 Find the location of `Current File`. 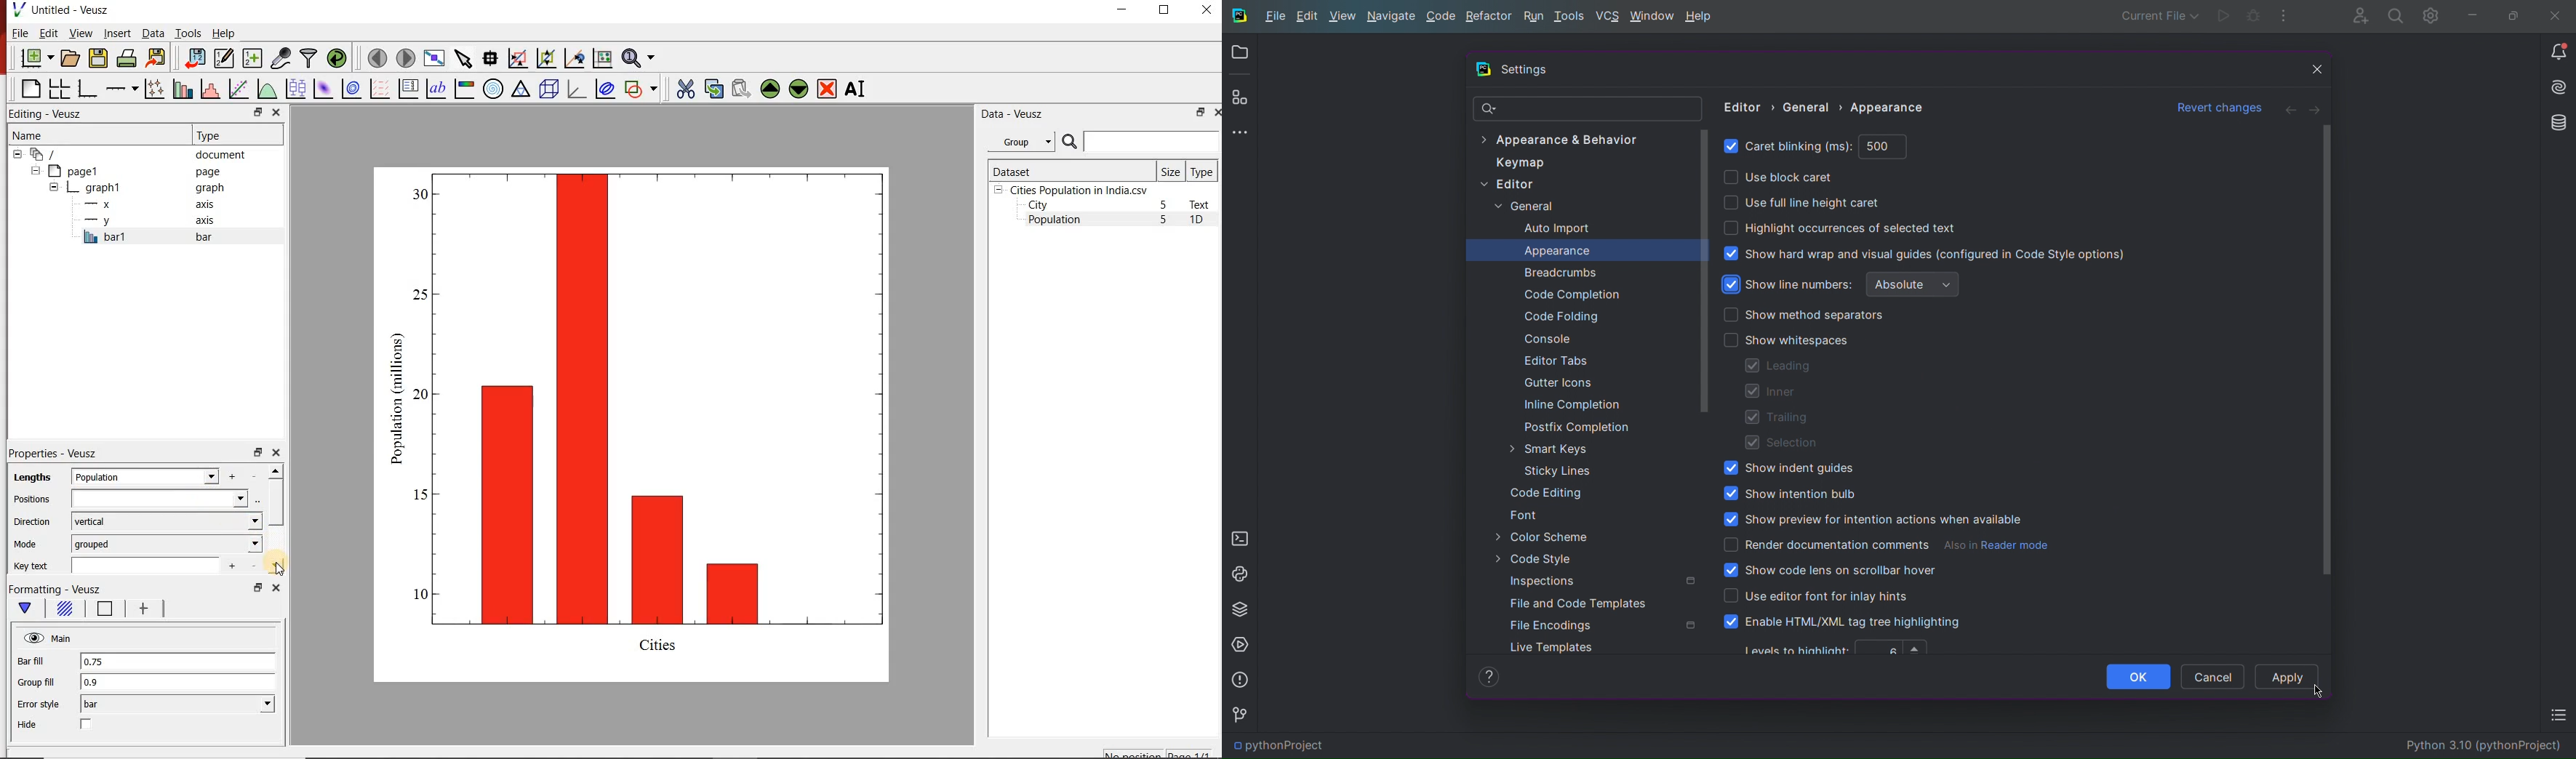

Current File is located at coordinates (2158, 16).